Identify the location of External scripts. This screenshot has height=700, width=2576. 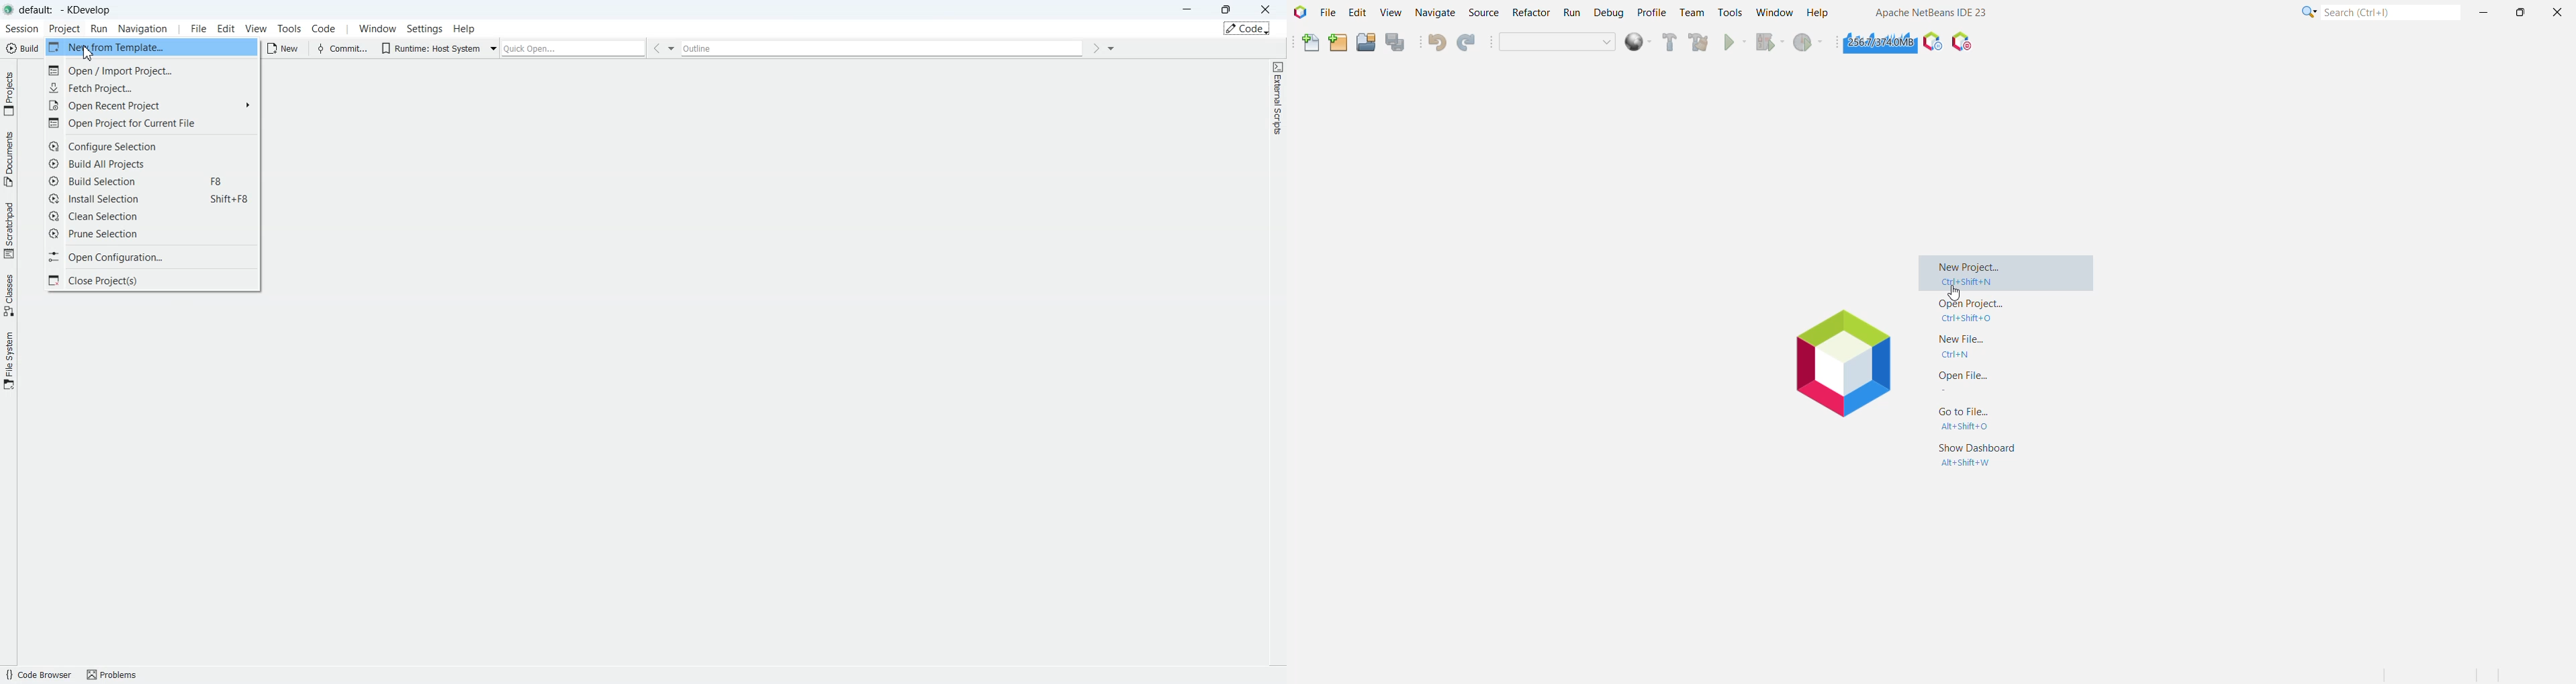
(1277, 102).